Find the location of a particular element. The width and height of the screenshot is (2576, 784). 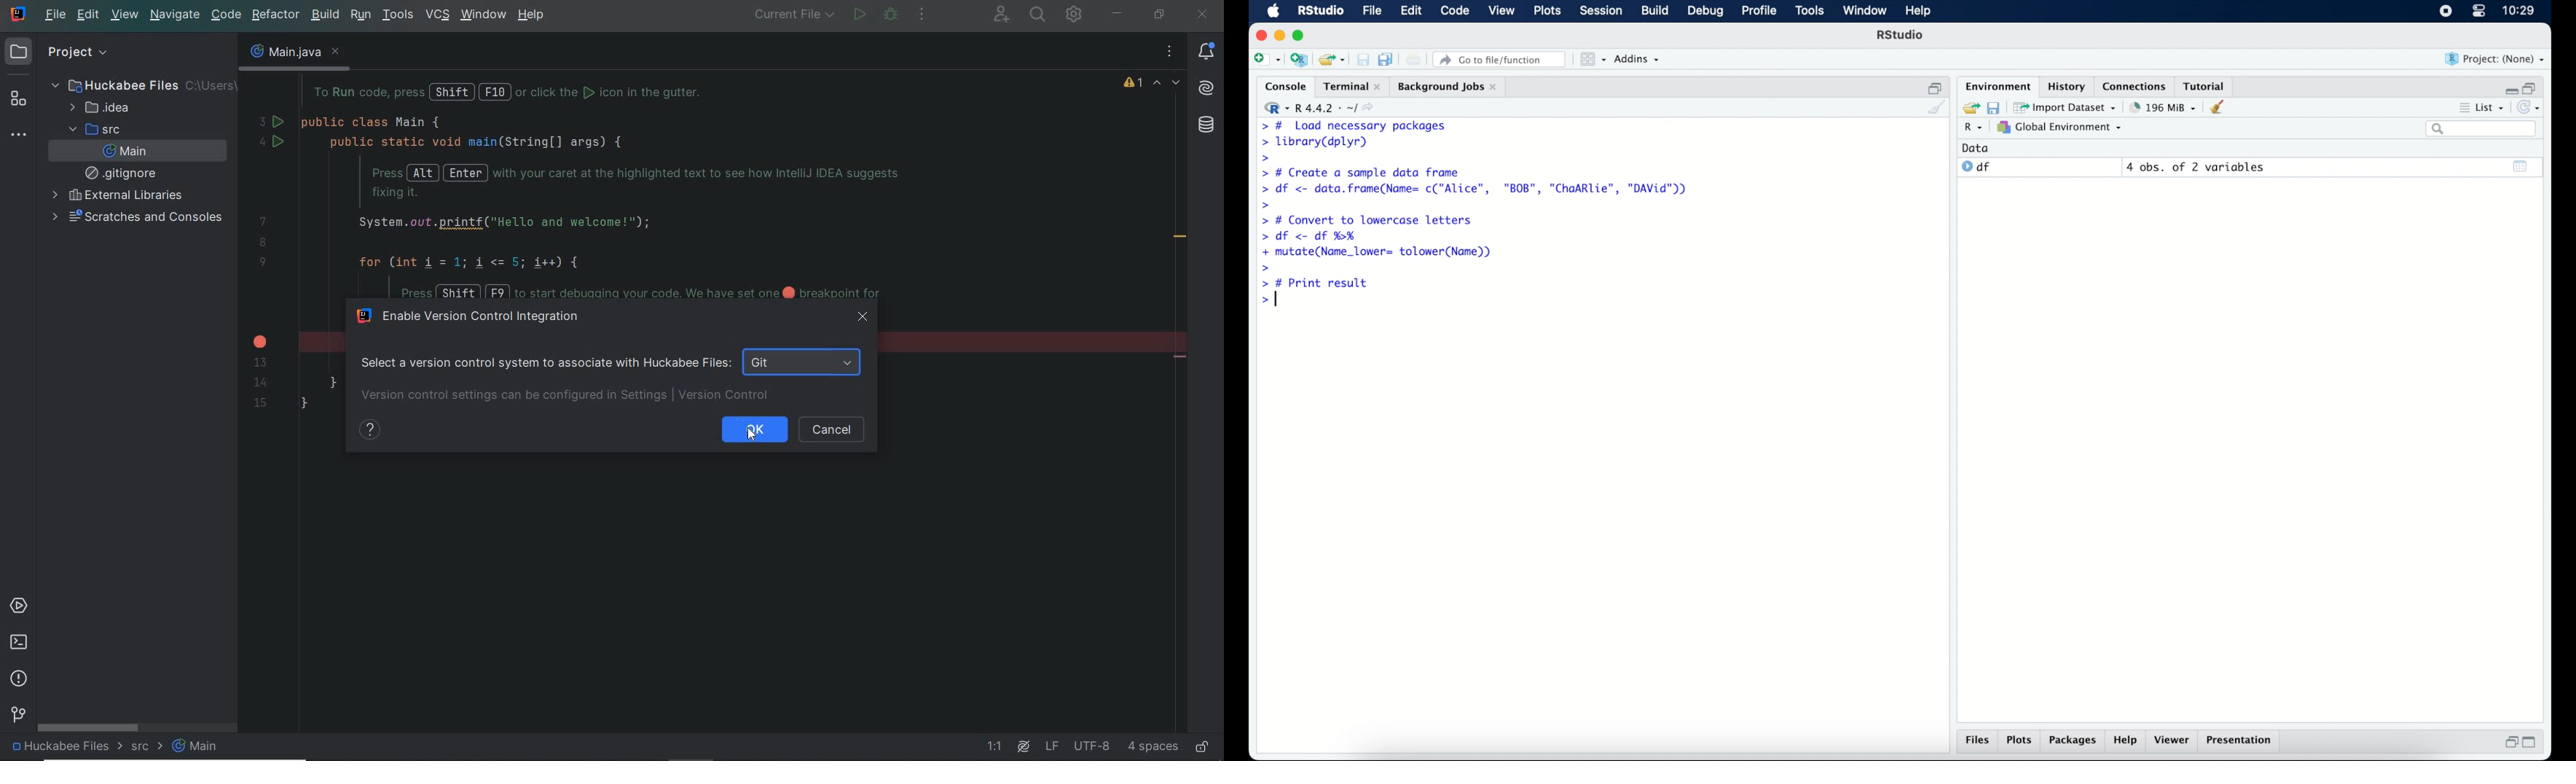

save all documents  is located at coordinates (1387, 58).